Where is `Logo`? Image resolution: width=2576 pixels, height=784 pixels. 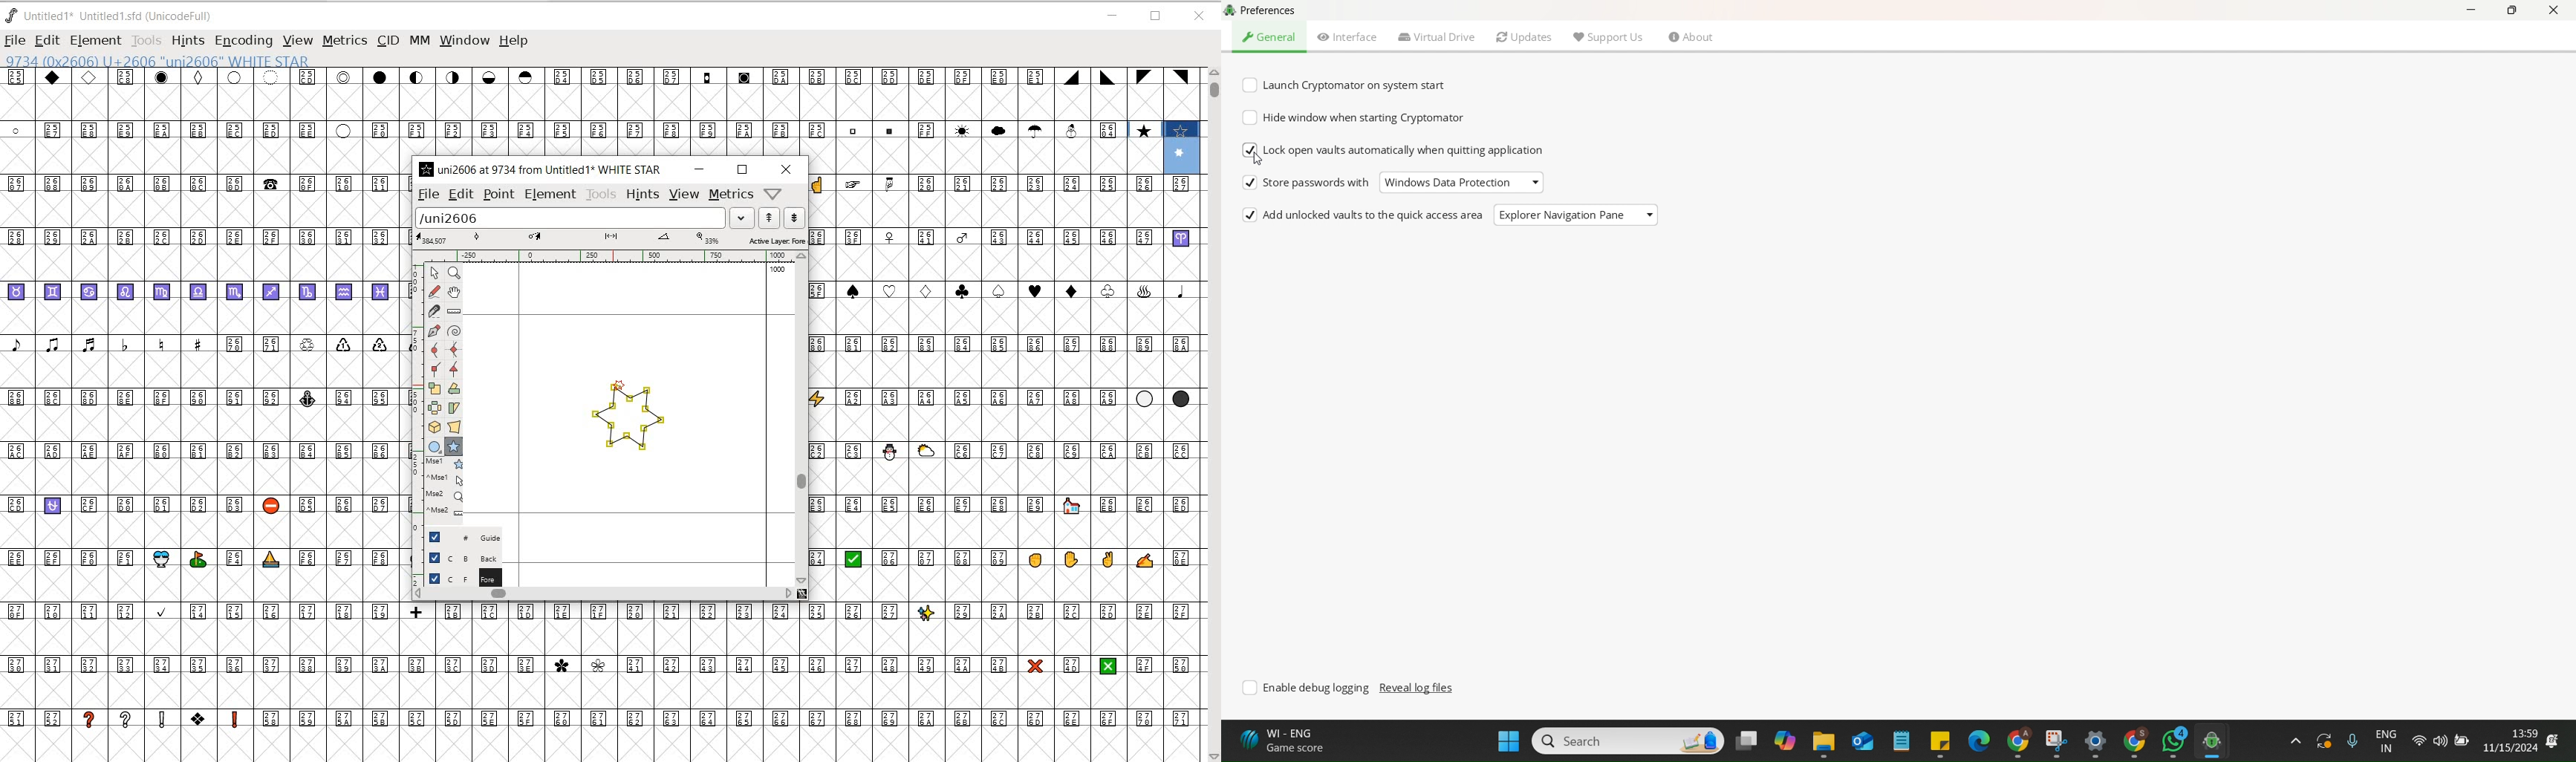 Logo is located at coordinates (1231, 11).